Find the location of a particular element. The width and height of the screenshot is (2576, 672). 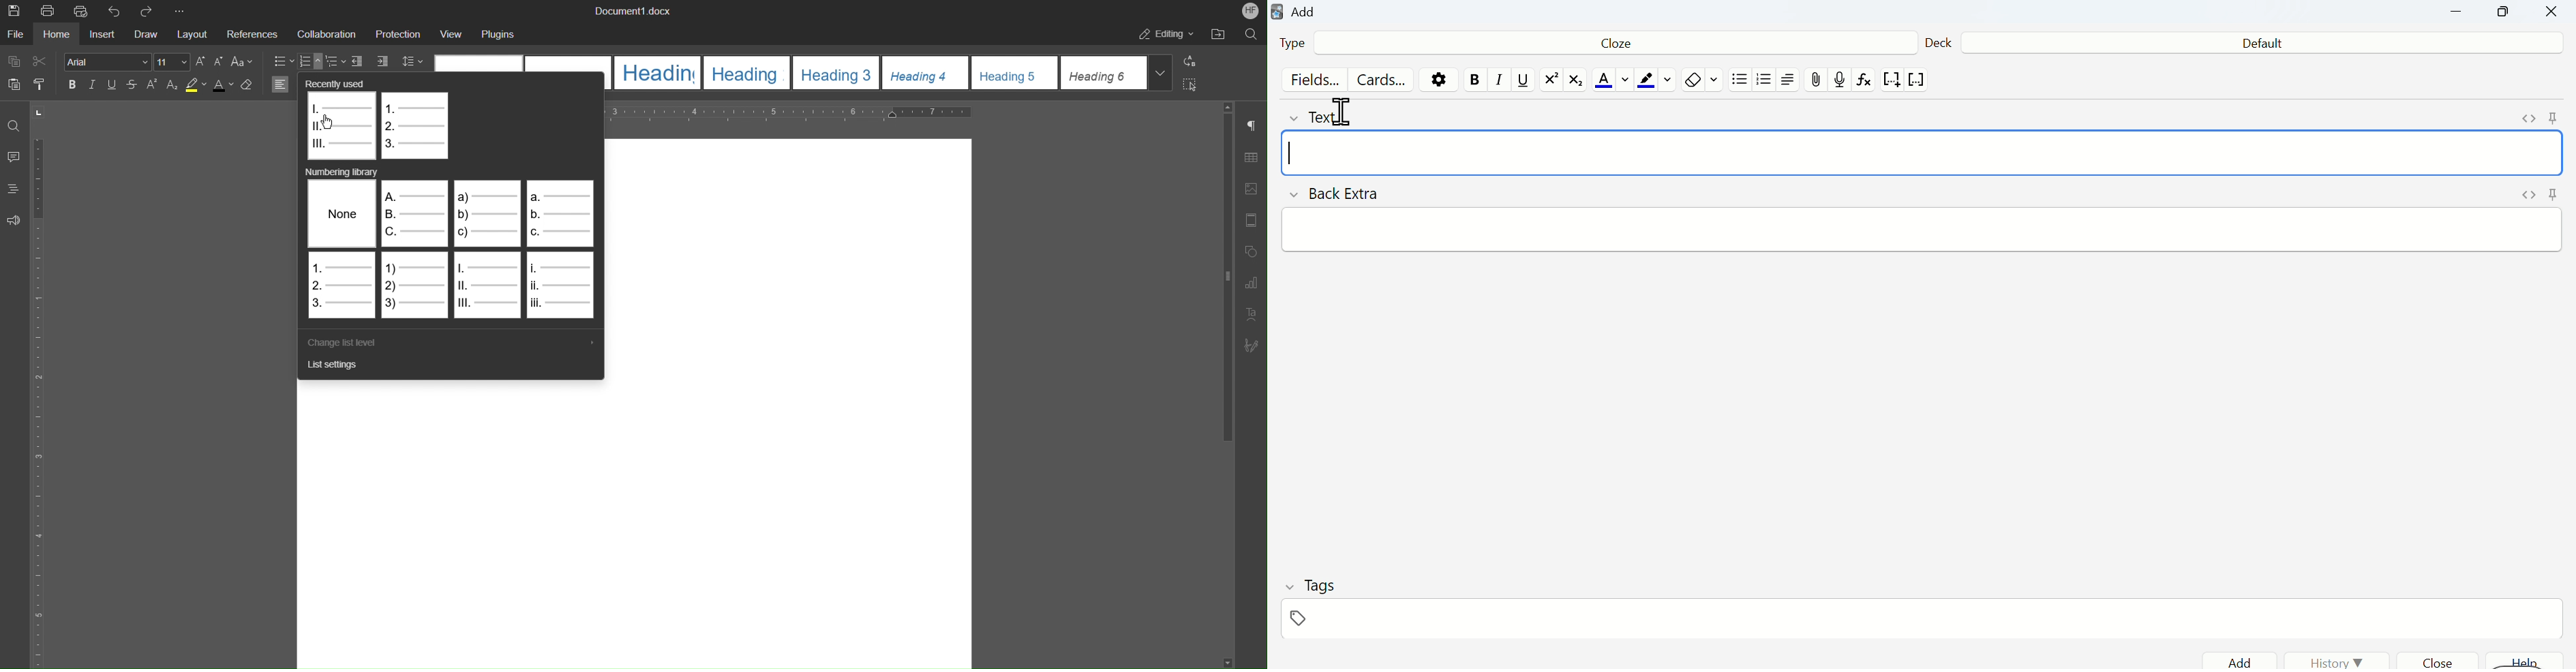

History is located at coordinates (2337, 661).